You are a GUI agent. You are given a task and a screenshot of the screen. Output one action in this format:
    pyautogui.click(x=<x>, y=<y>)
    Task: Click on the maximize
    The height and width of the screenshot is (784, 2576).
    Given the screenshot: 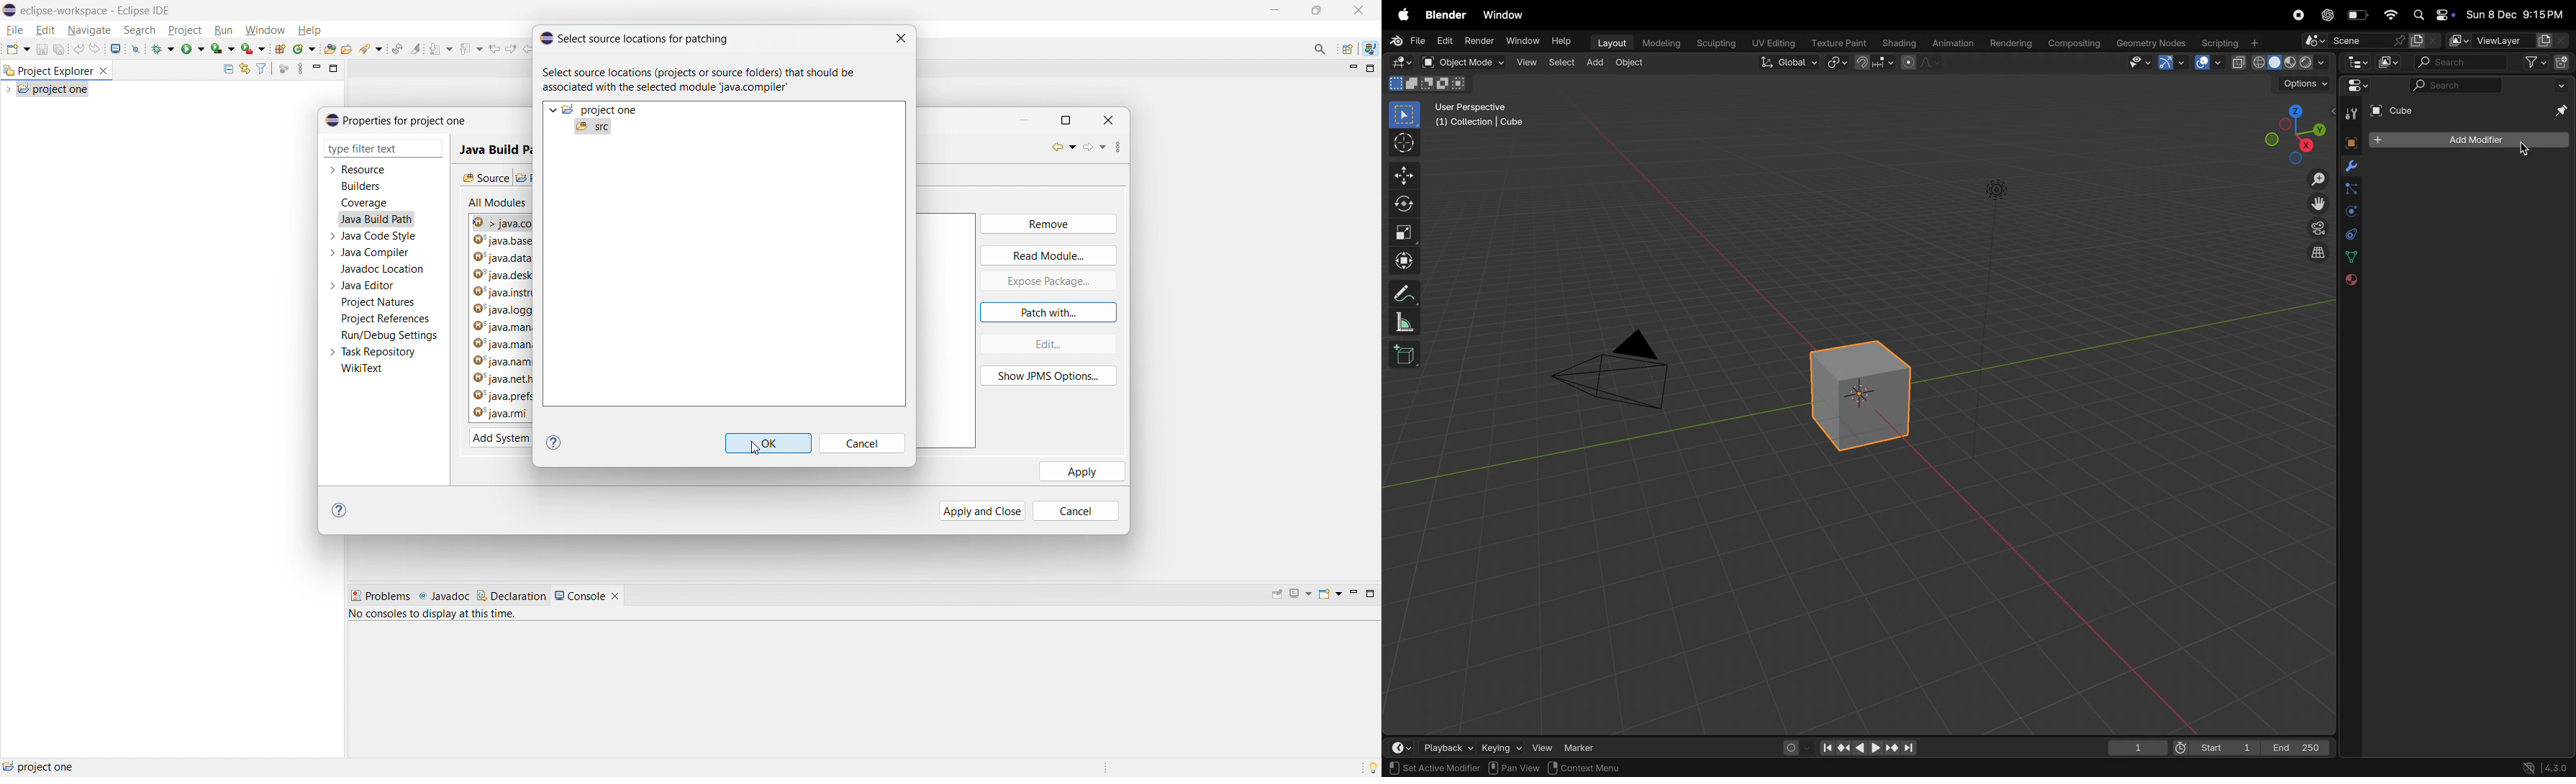 What is the action you would take?
    pyautogui.click(x=334, y=68)
    